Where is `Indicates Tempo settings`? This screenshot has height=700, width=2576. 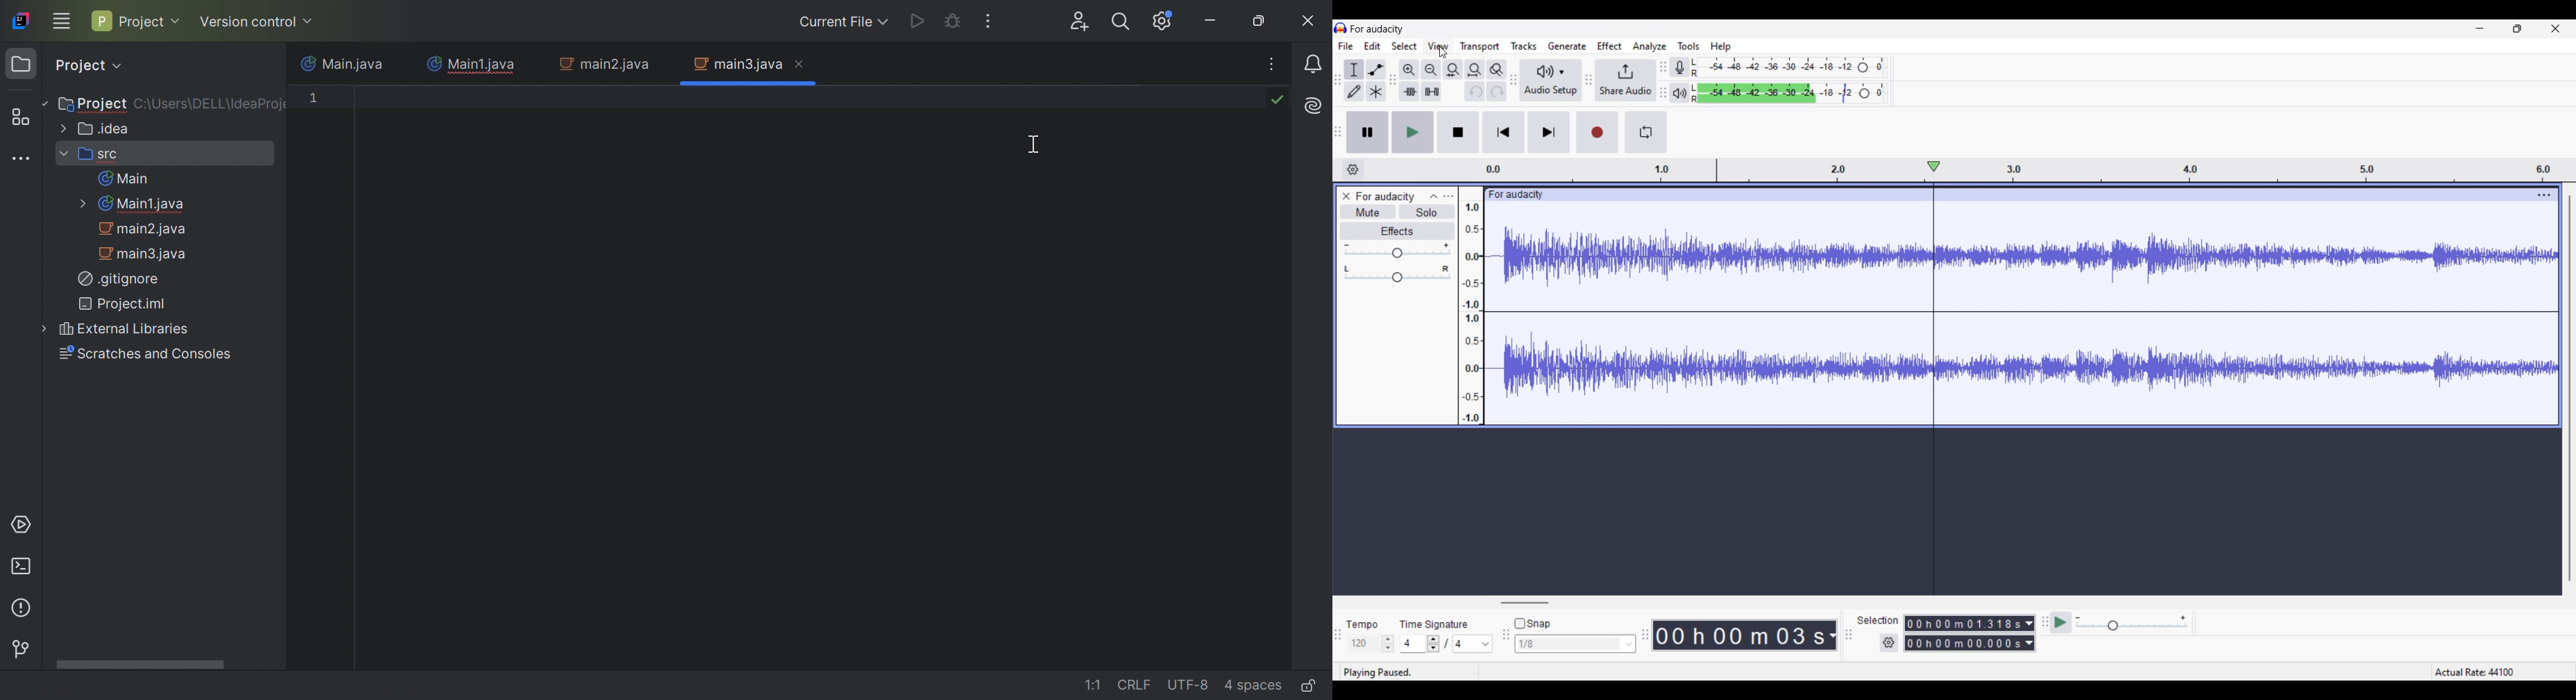
Indicates Tempo settings is located at coordinates (1362, 625).